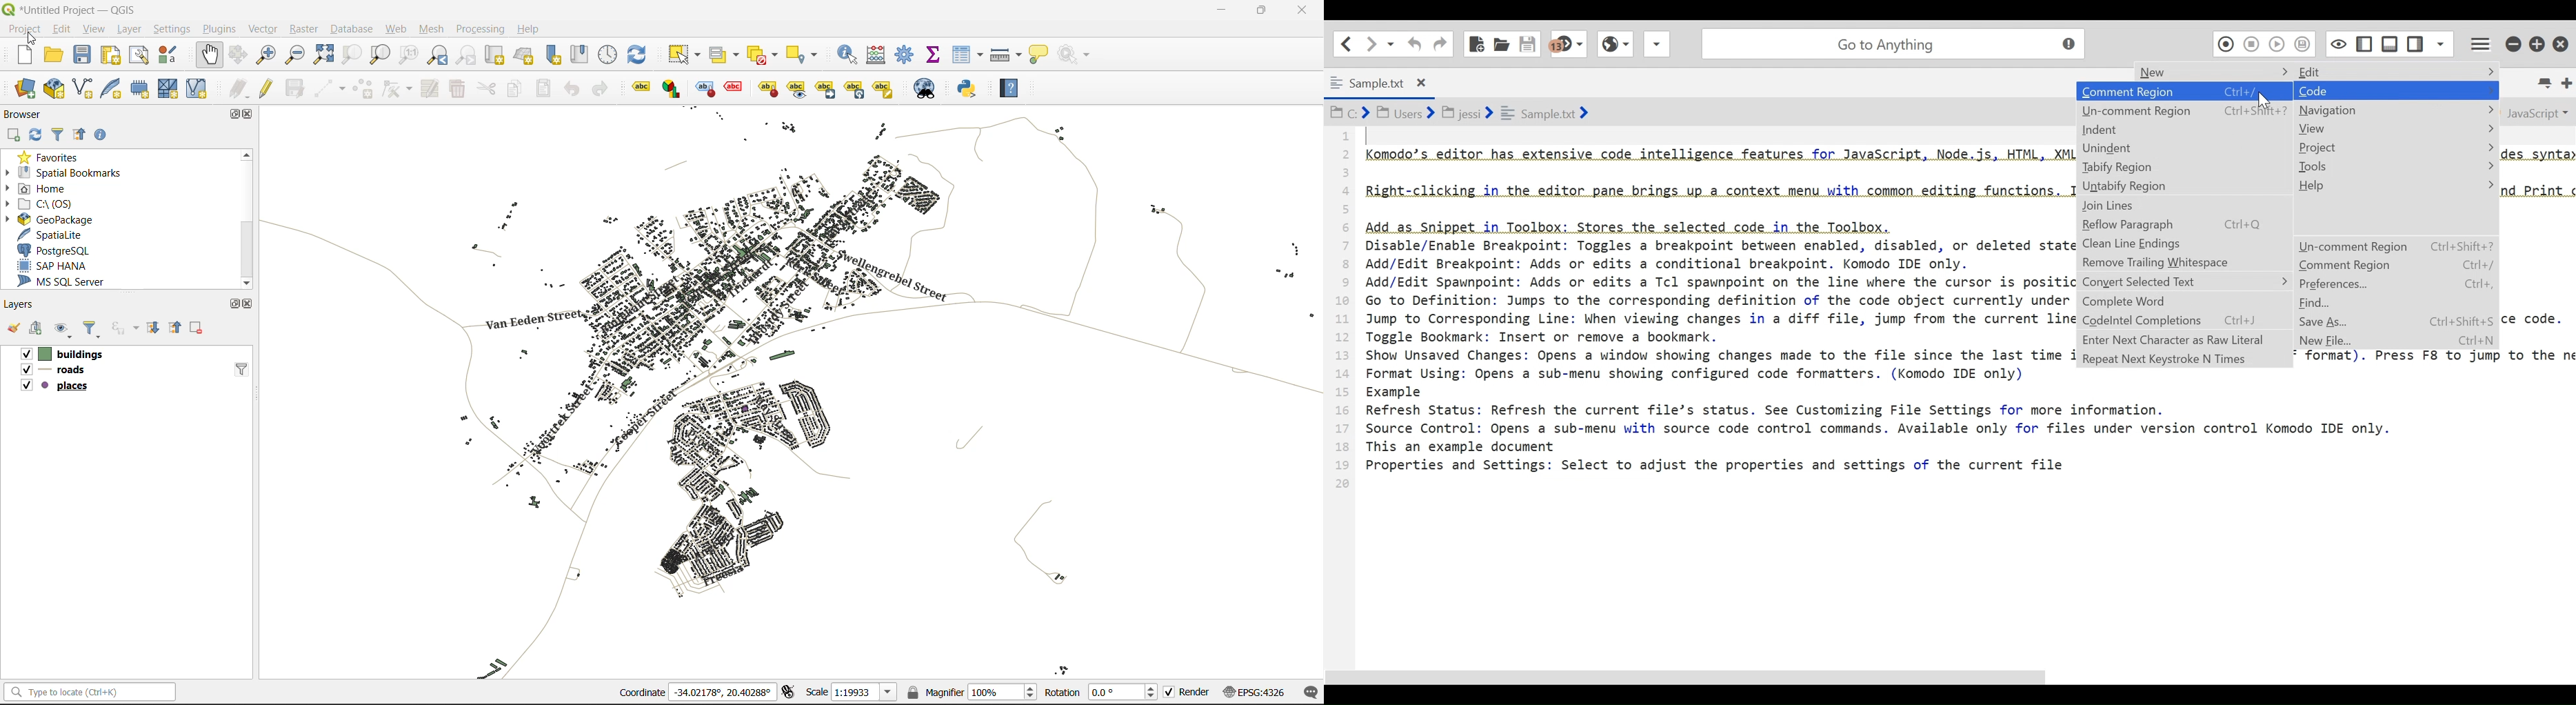 The width and height of the screenshot is (2576, 728). Describe the element at coordinates (2396, 90) in the screenshot. I see `Code` at that location.